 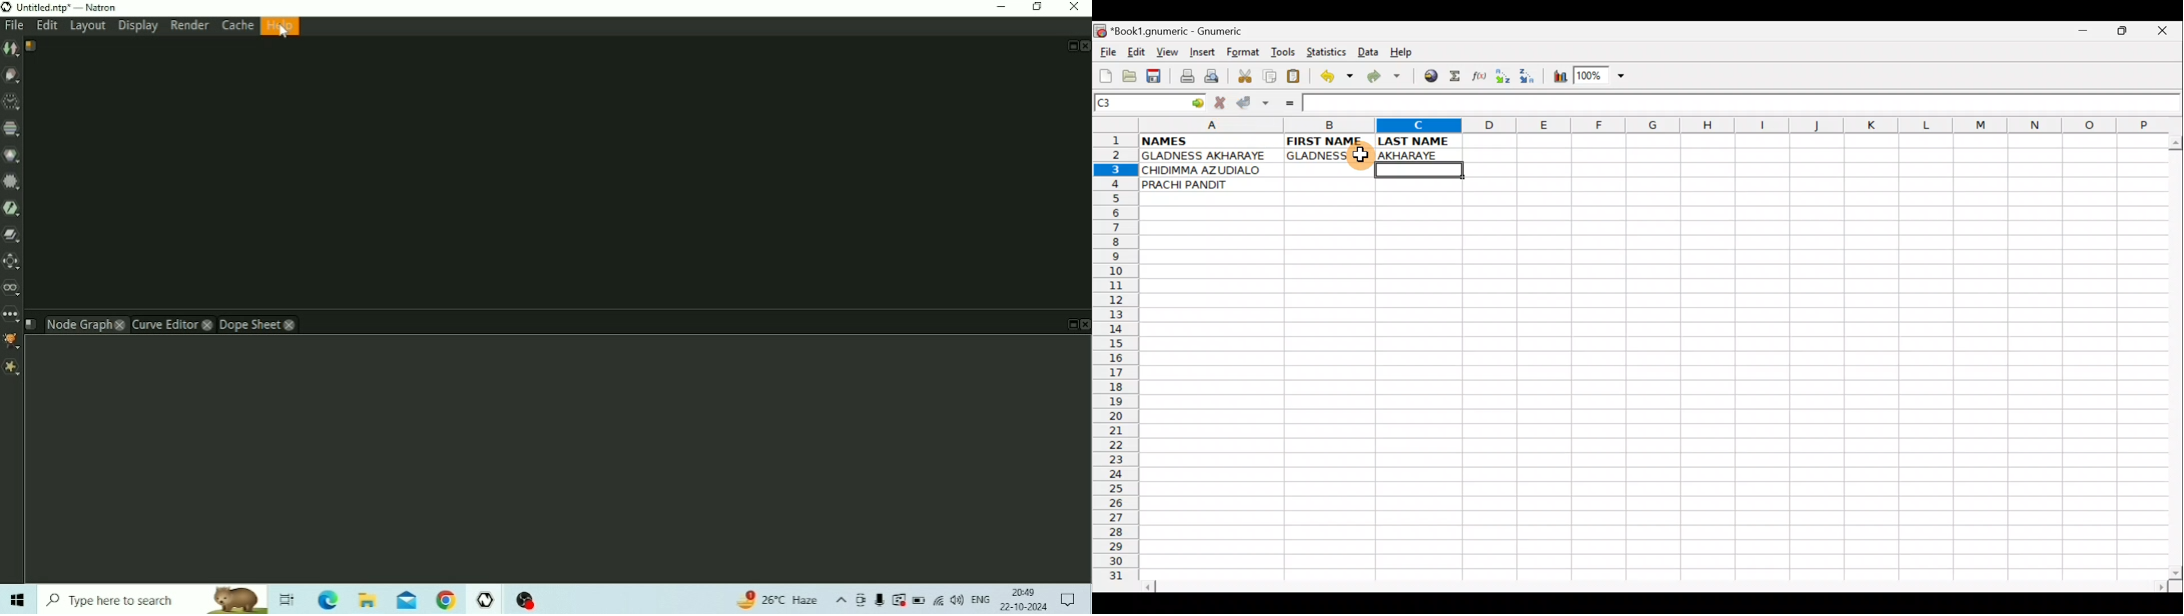 What do you see at coordinates (957, 600) in the screenshot?
I see `Speakers` at bounding box center [957, 600].